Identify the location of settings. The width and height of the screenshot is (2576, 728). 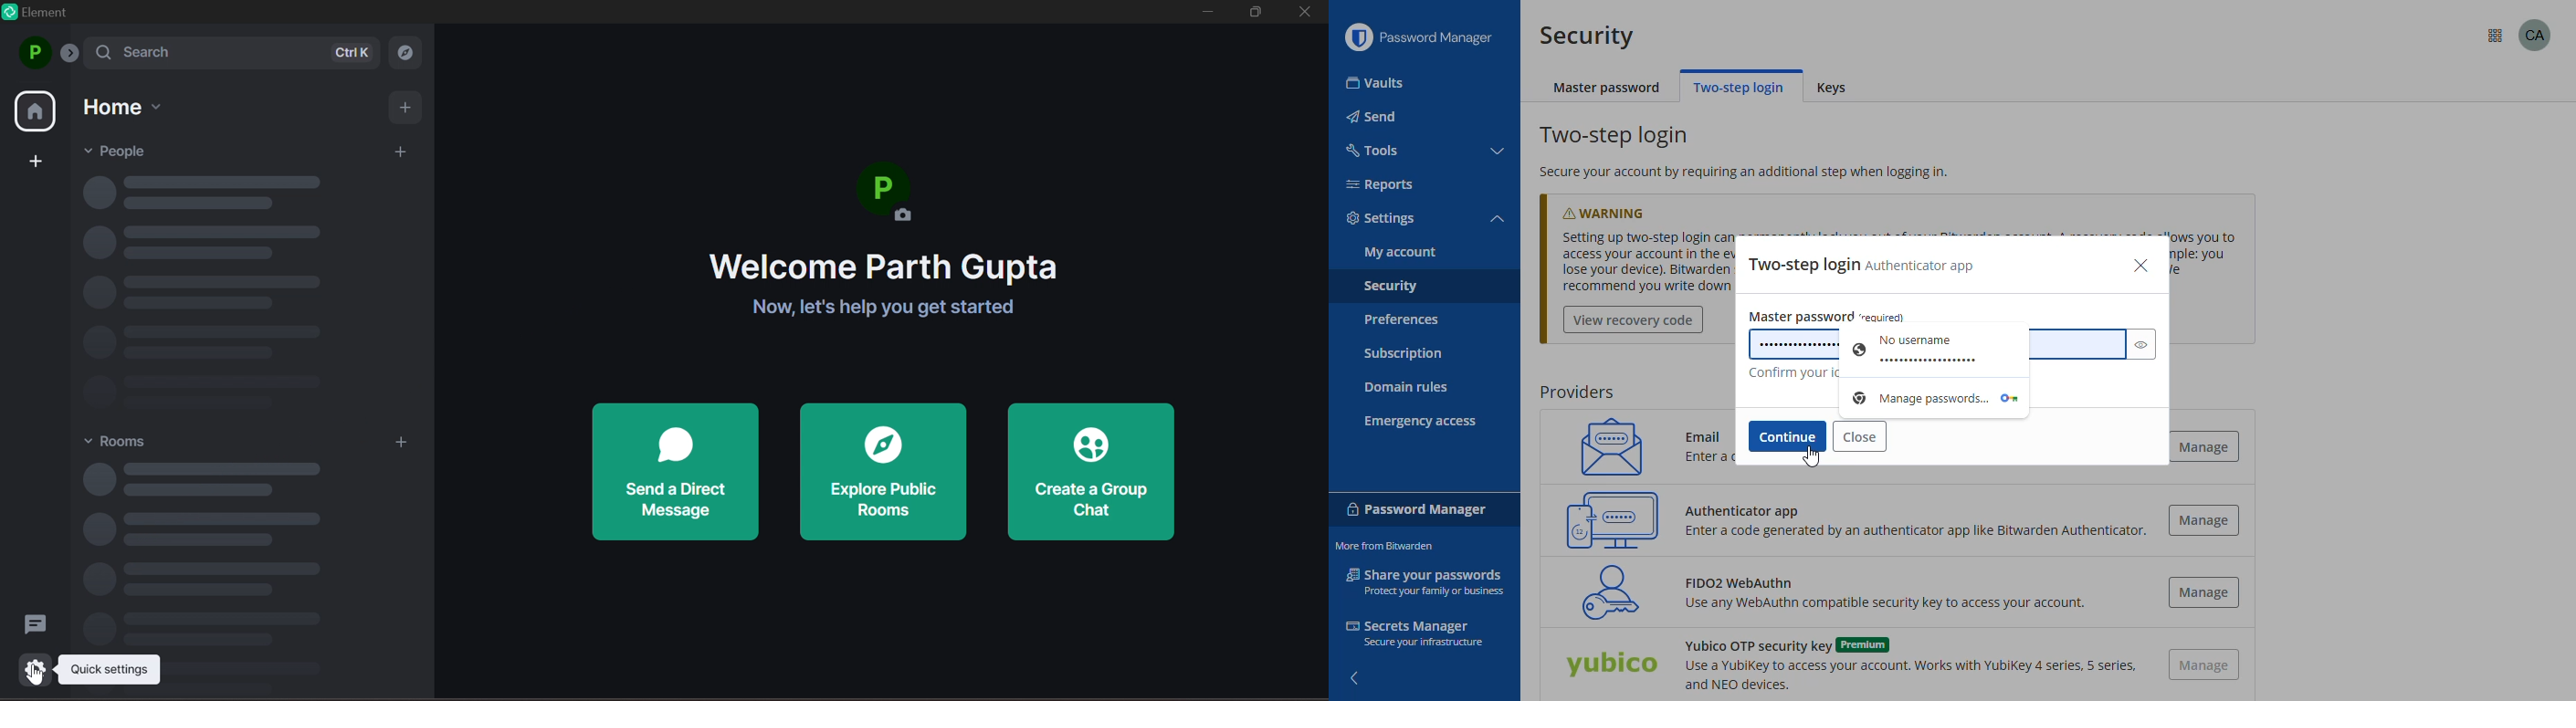
(1382, 219).